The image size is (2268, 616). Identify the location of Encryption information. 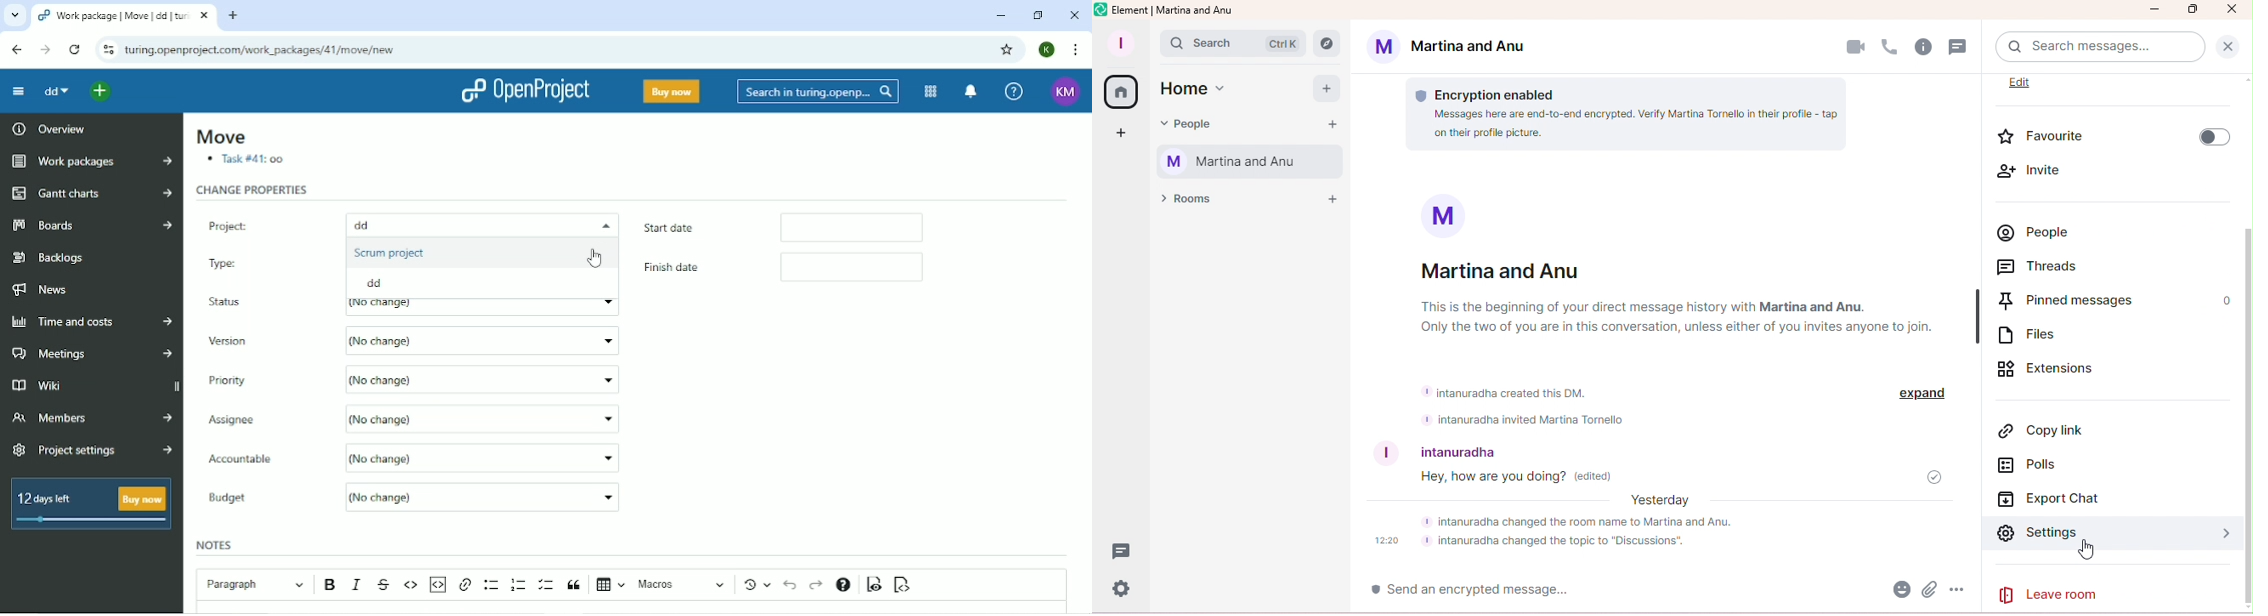
(1502, 88).